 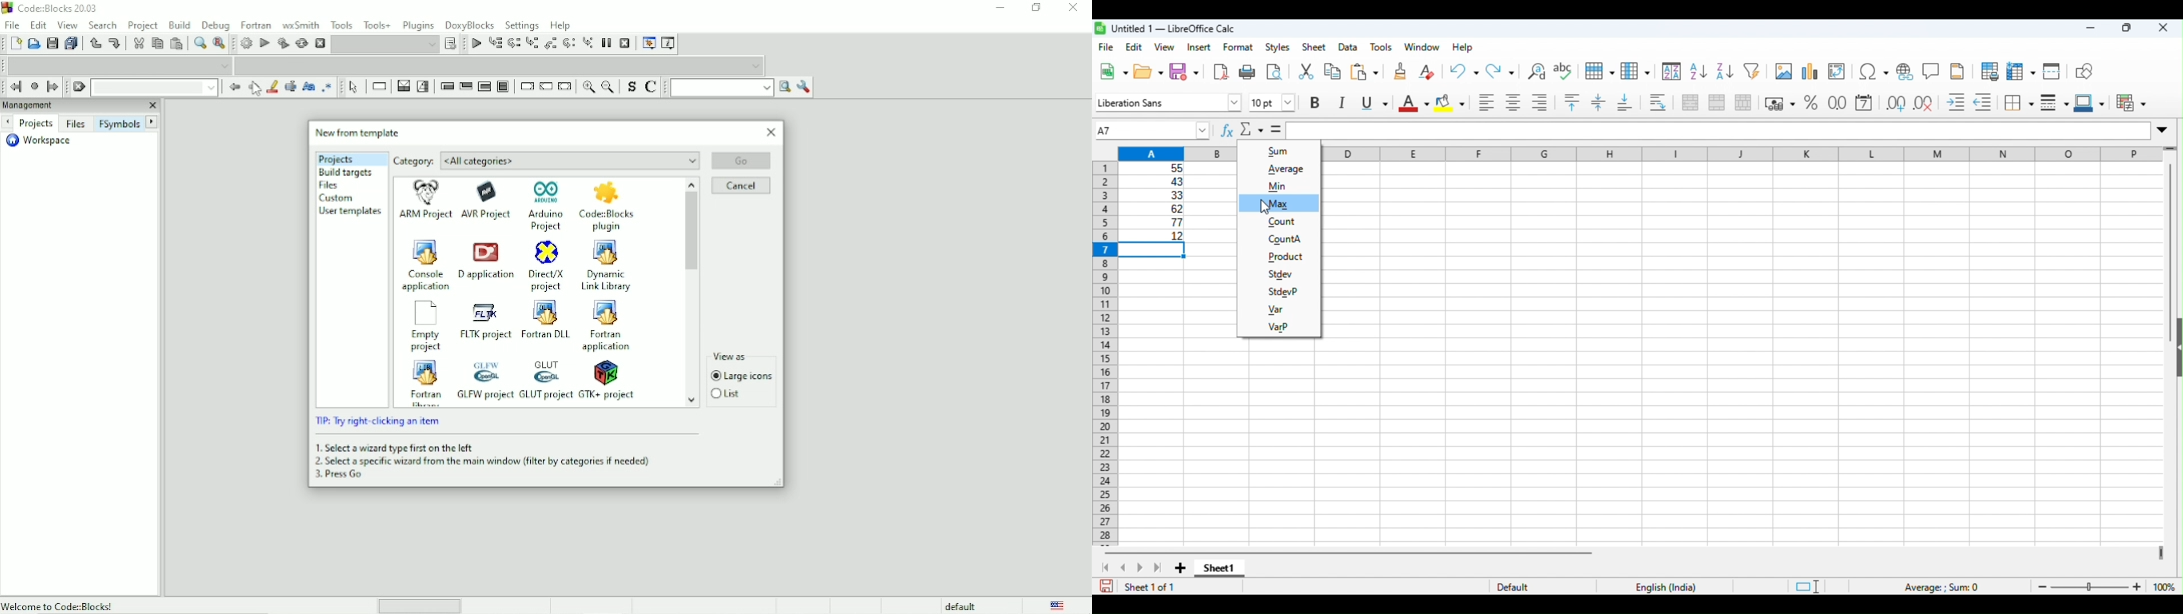 I want to click on Fortran application, so click(x=610, y=326).